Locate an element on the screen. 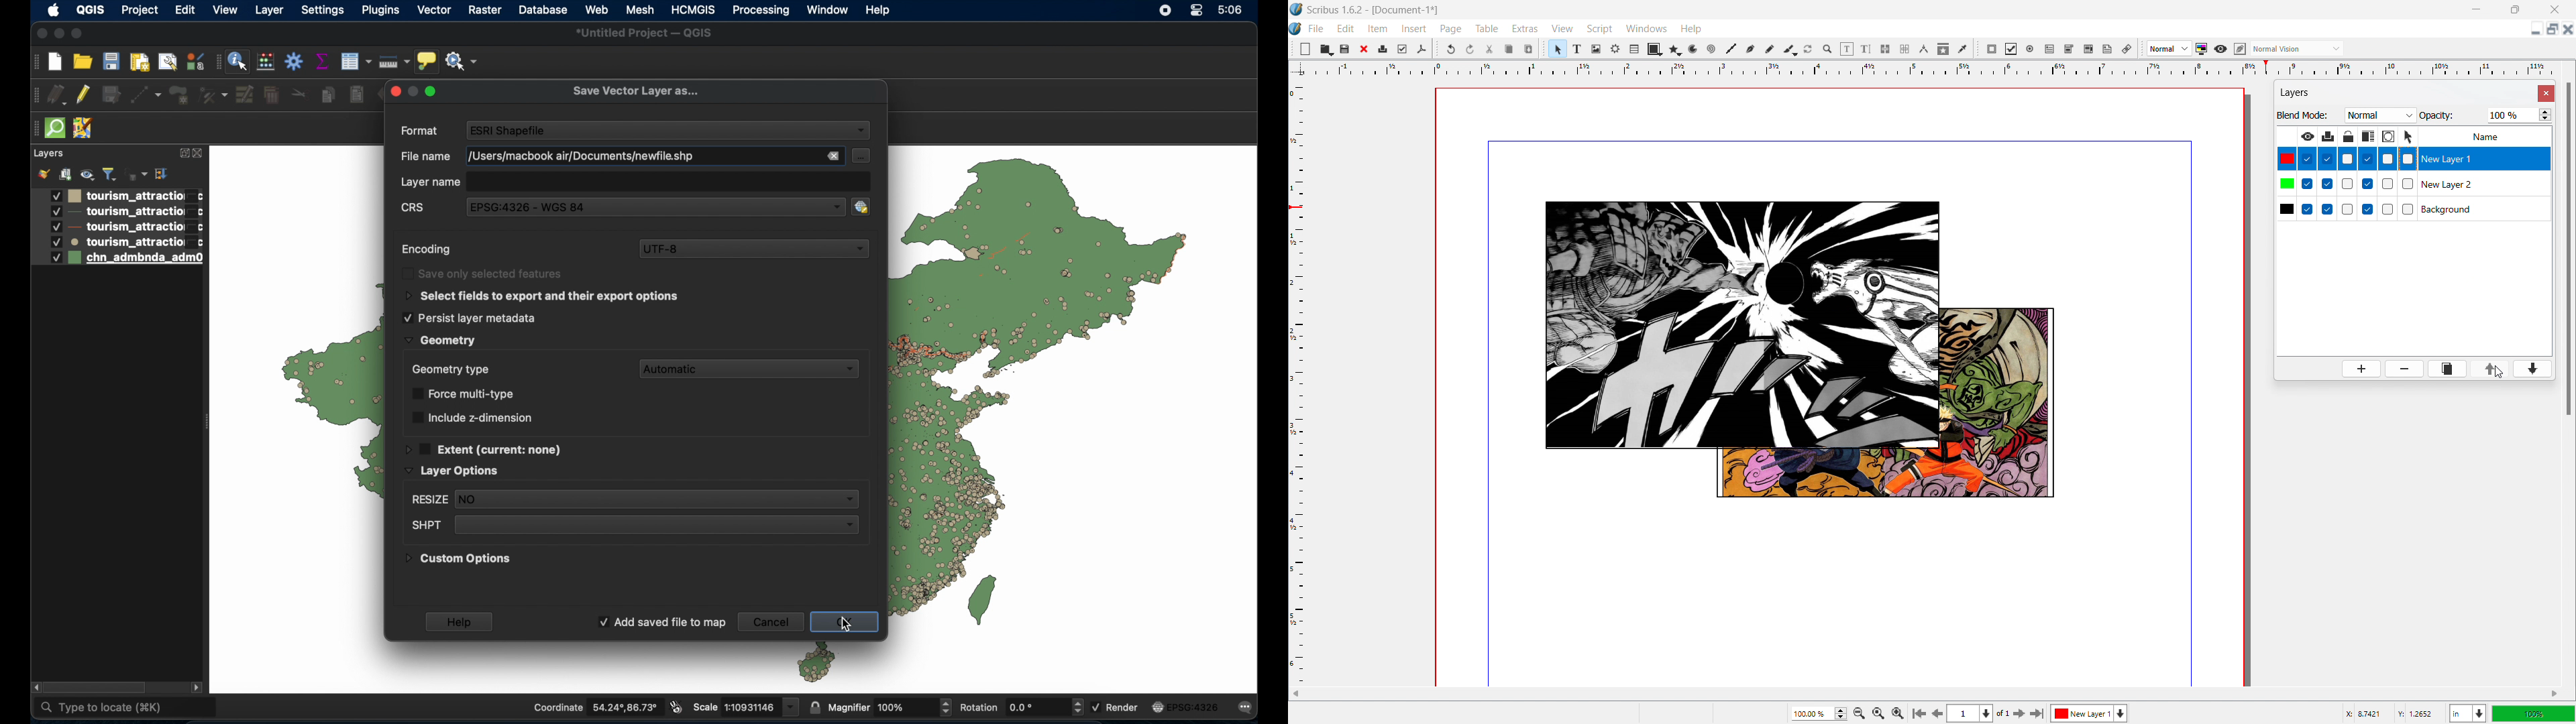 This screenshot has height=728, width=2576. measurements is located at coordinates (1924, 49).